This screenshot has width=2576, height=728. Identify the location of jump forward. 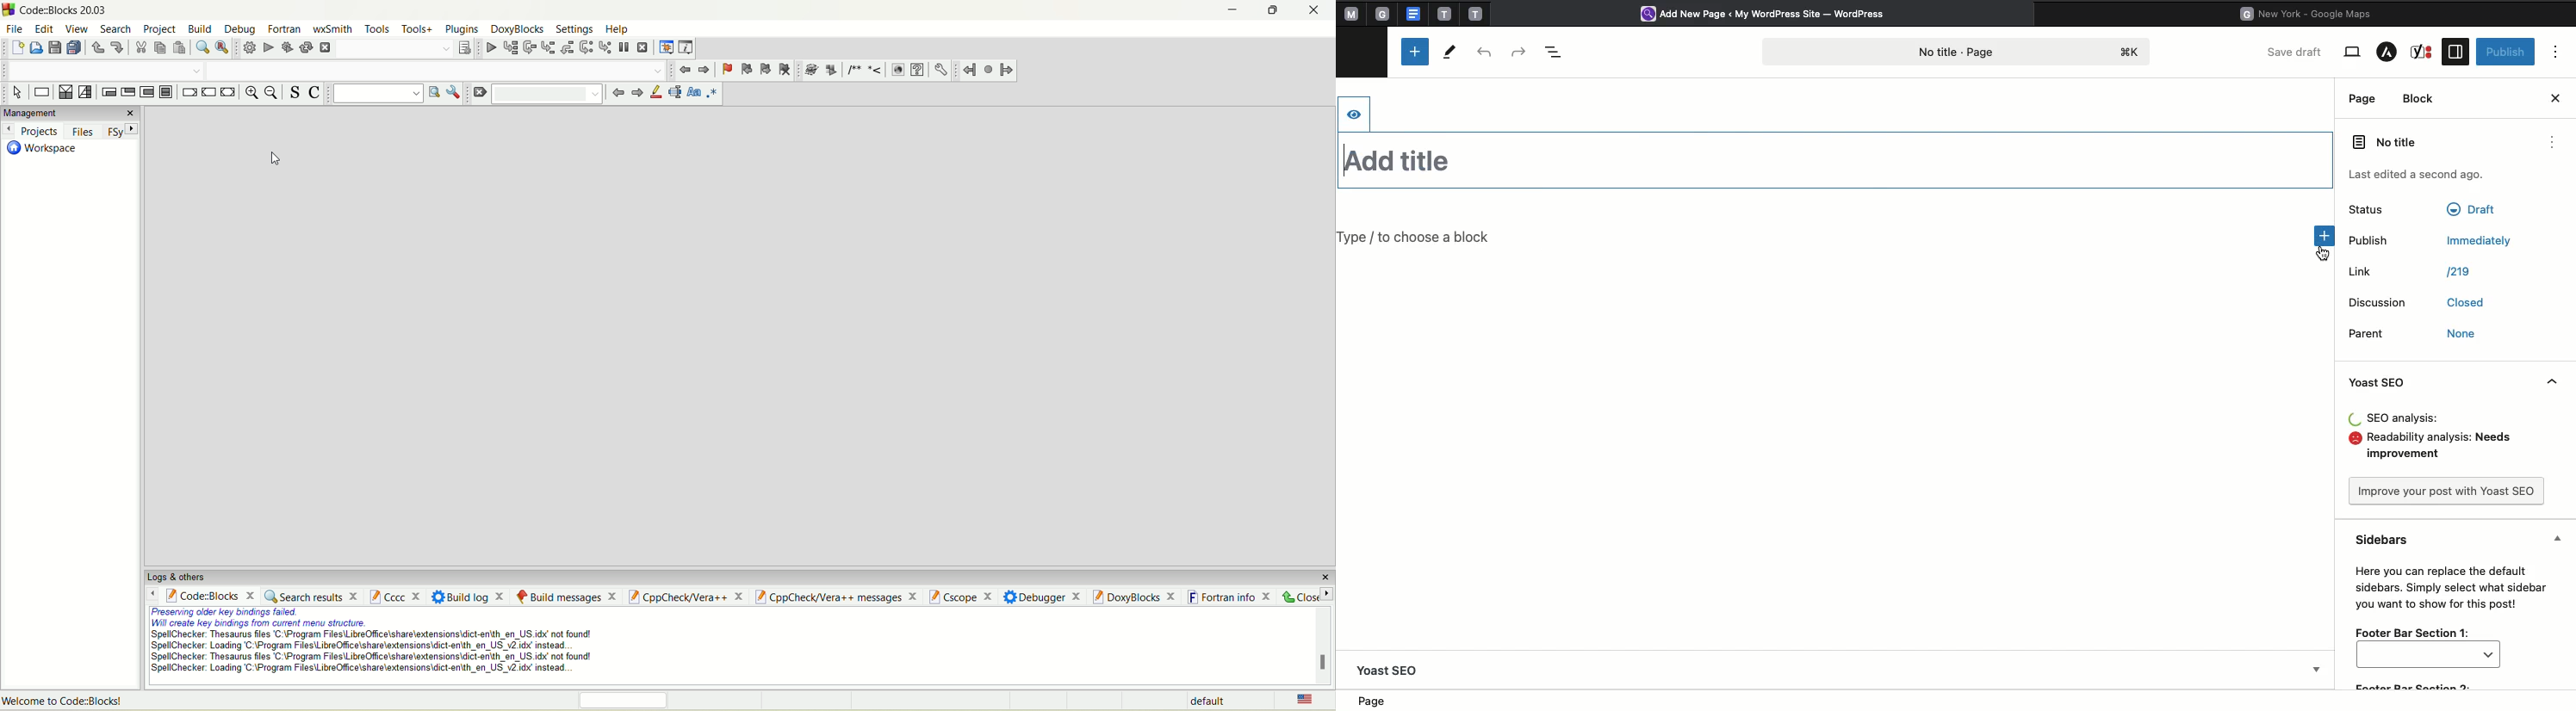
(704, 70).